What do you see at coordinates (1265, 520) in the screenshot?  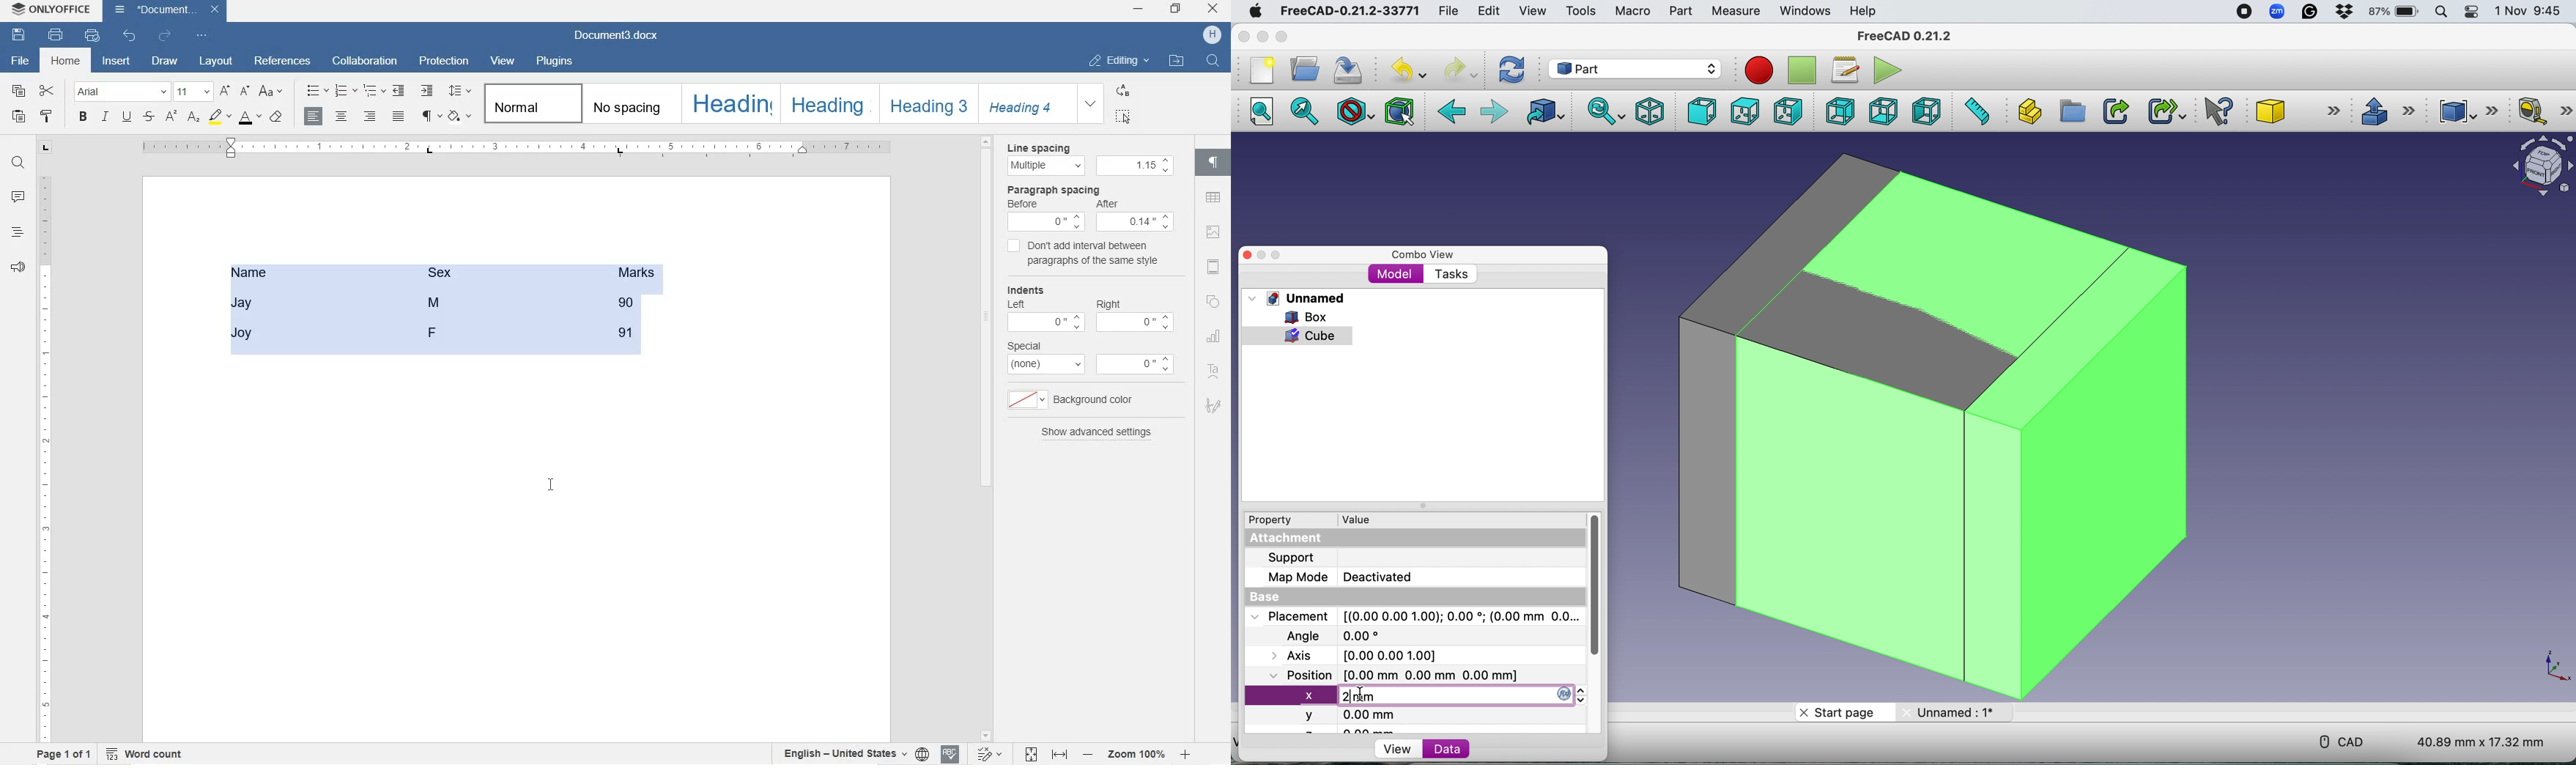 I see `Property` at bounding box center [1265, 520].